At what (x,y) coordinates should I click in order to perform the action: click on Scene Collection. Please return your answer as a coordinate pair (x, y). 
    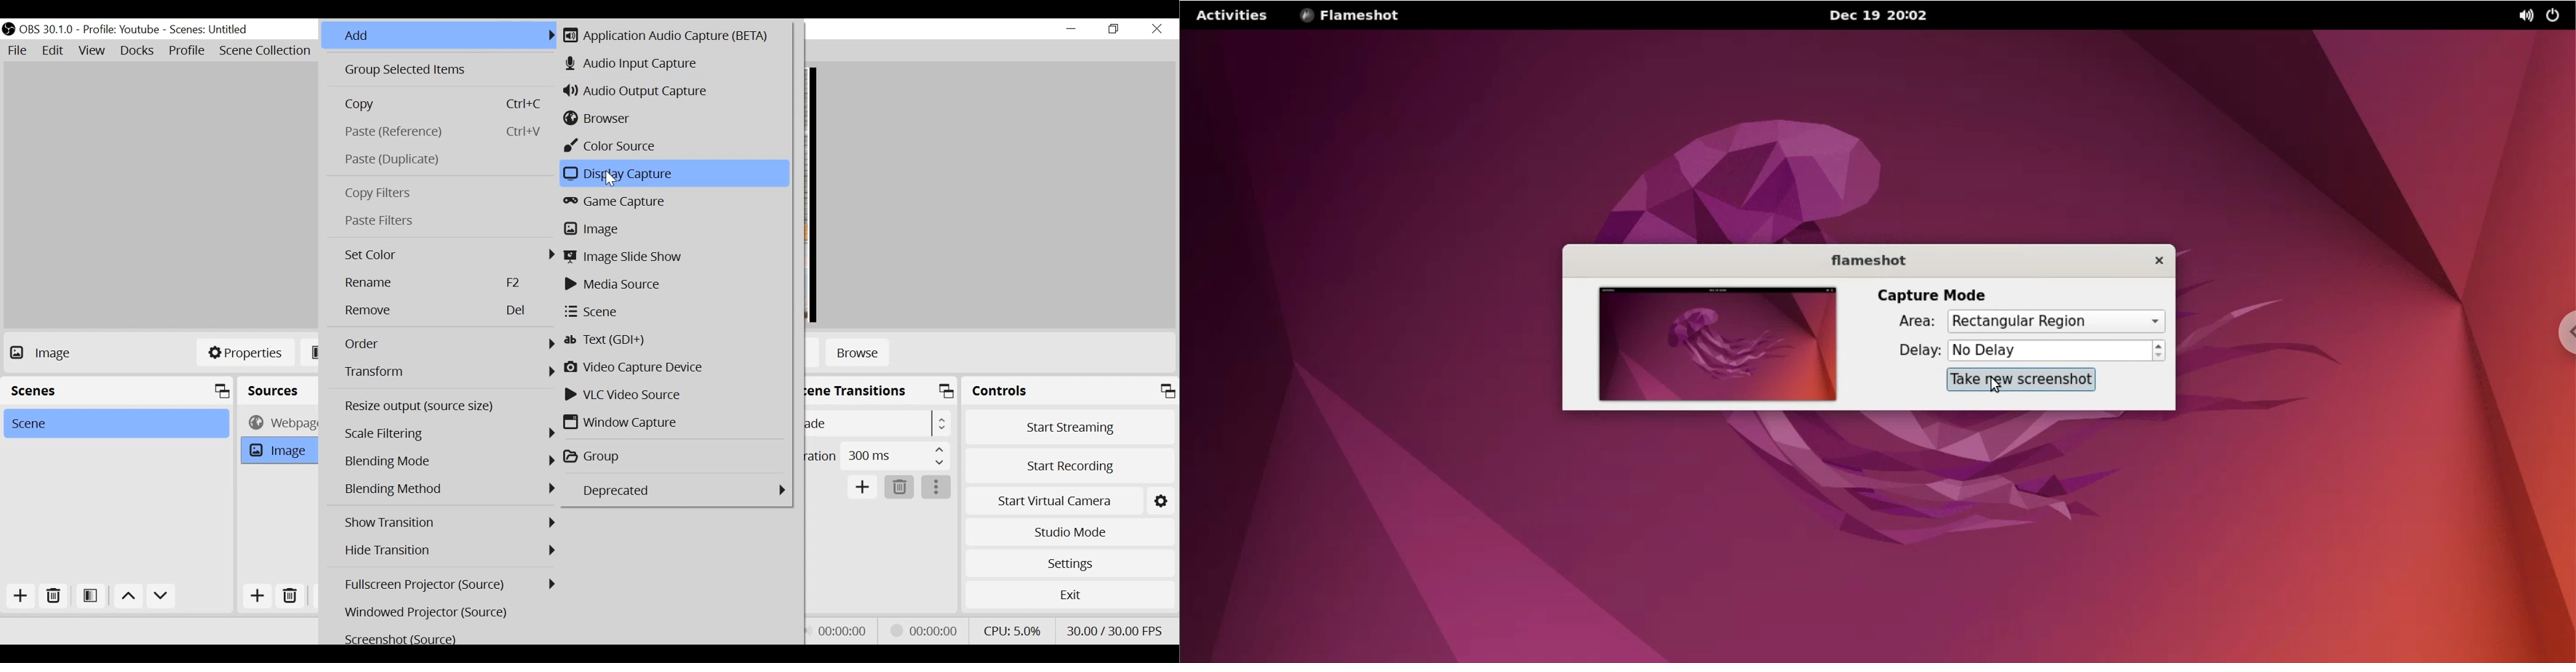
    Looking at the image, I should click on (267, 51).